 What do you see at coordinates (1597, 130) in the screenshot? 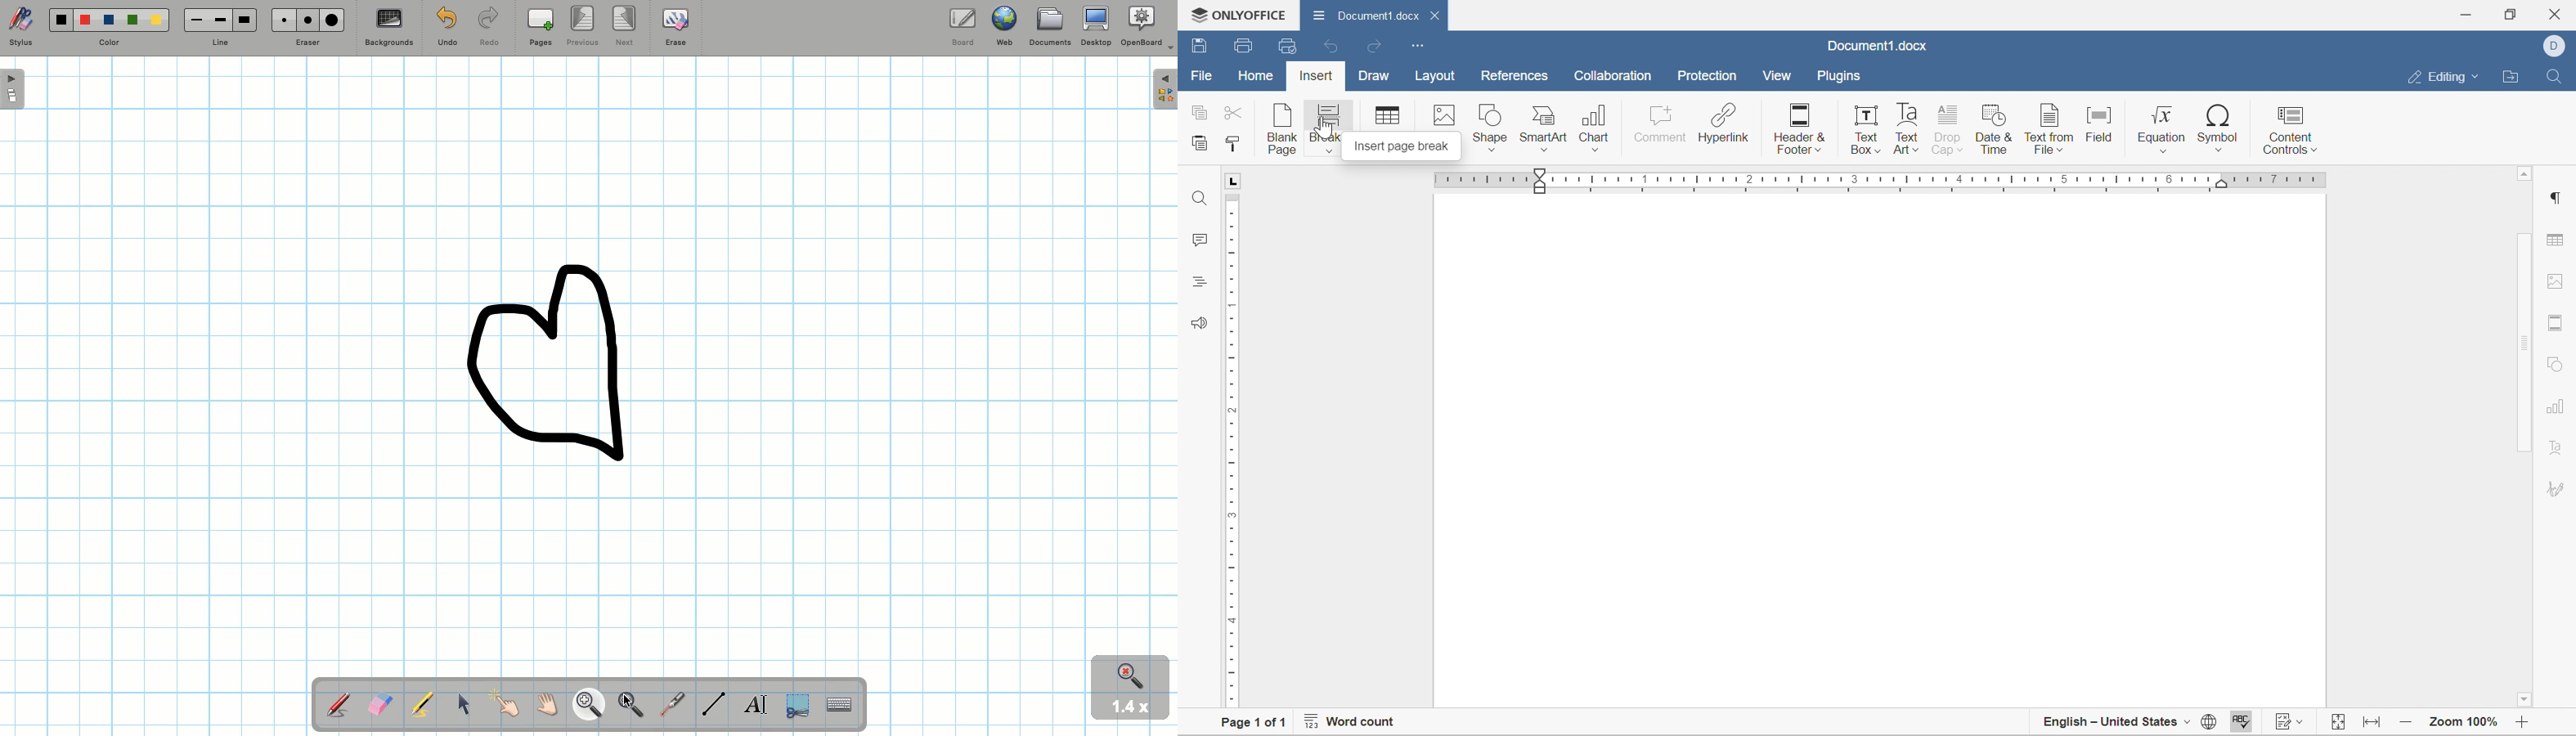
I see `Chart` at bounding box center [1597, 130].